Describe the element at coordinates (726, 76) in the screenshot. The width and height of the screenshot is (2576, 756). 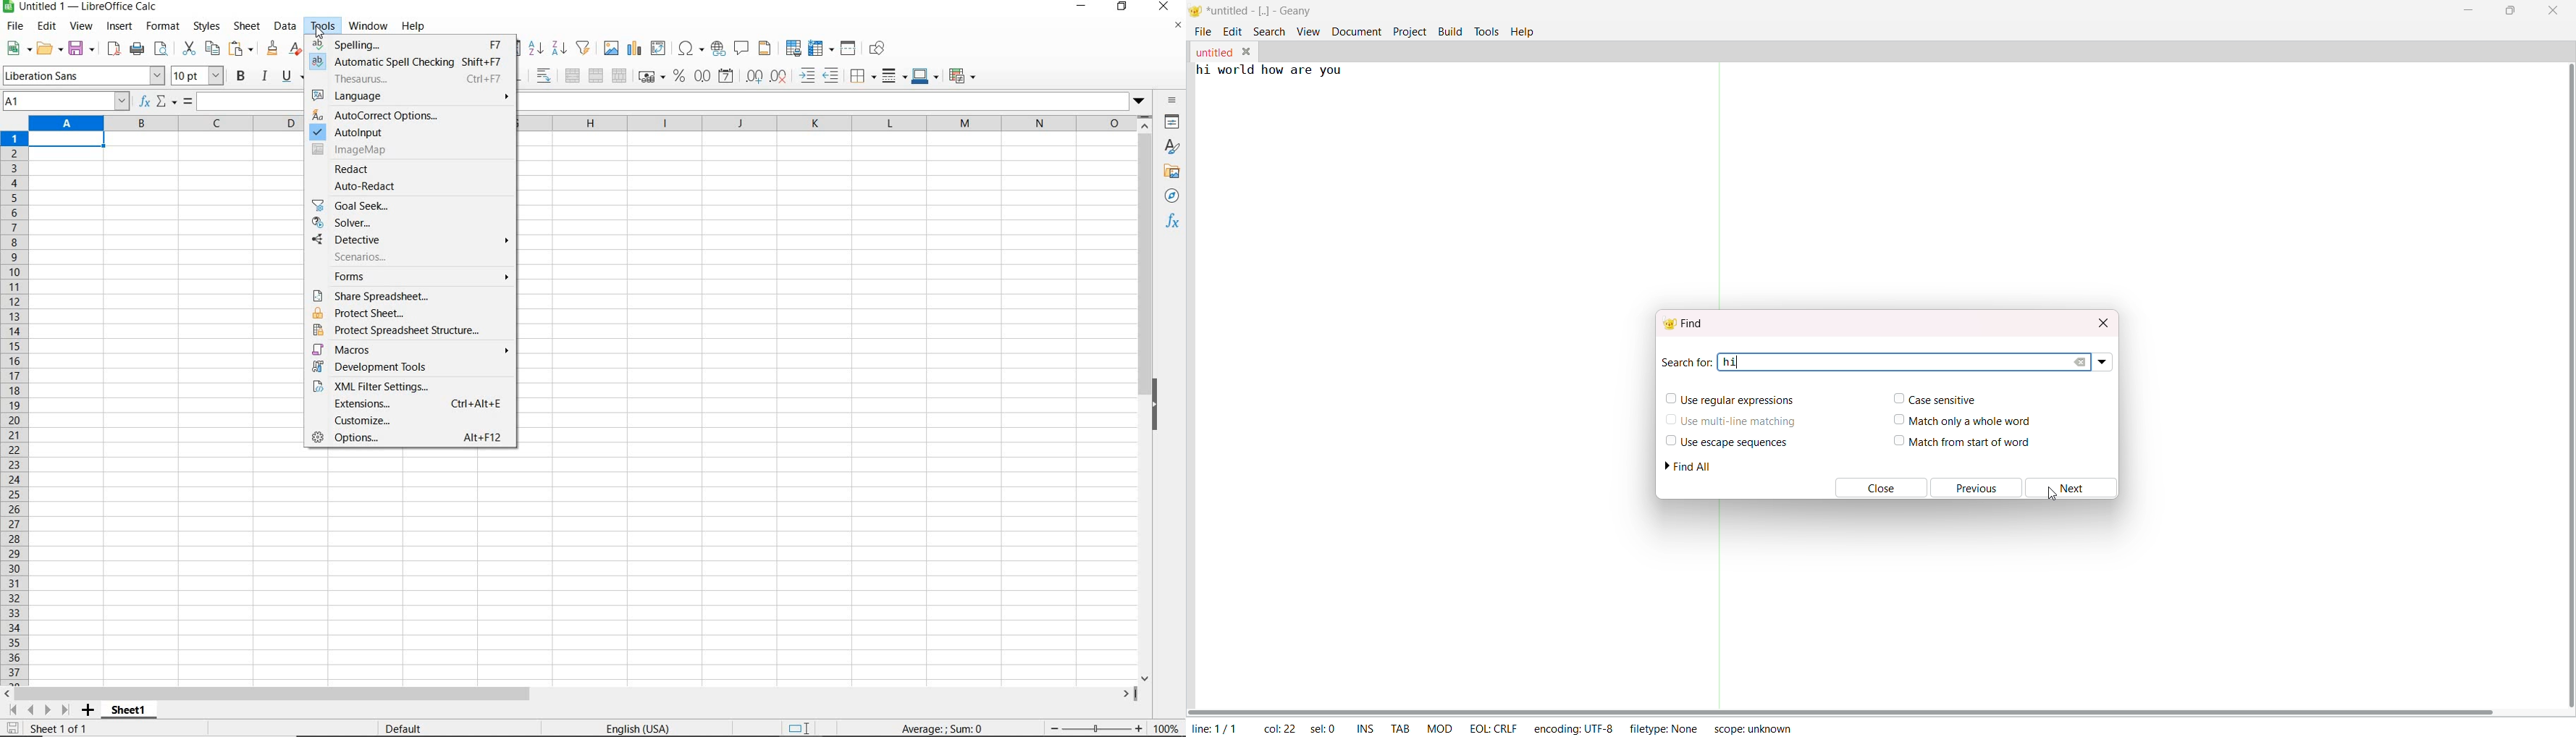
I see `format as date` at that location.